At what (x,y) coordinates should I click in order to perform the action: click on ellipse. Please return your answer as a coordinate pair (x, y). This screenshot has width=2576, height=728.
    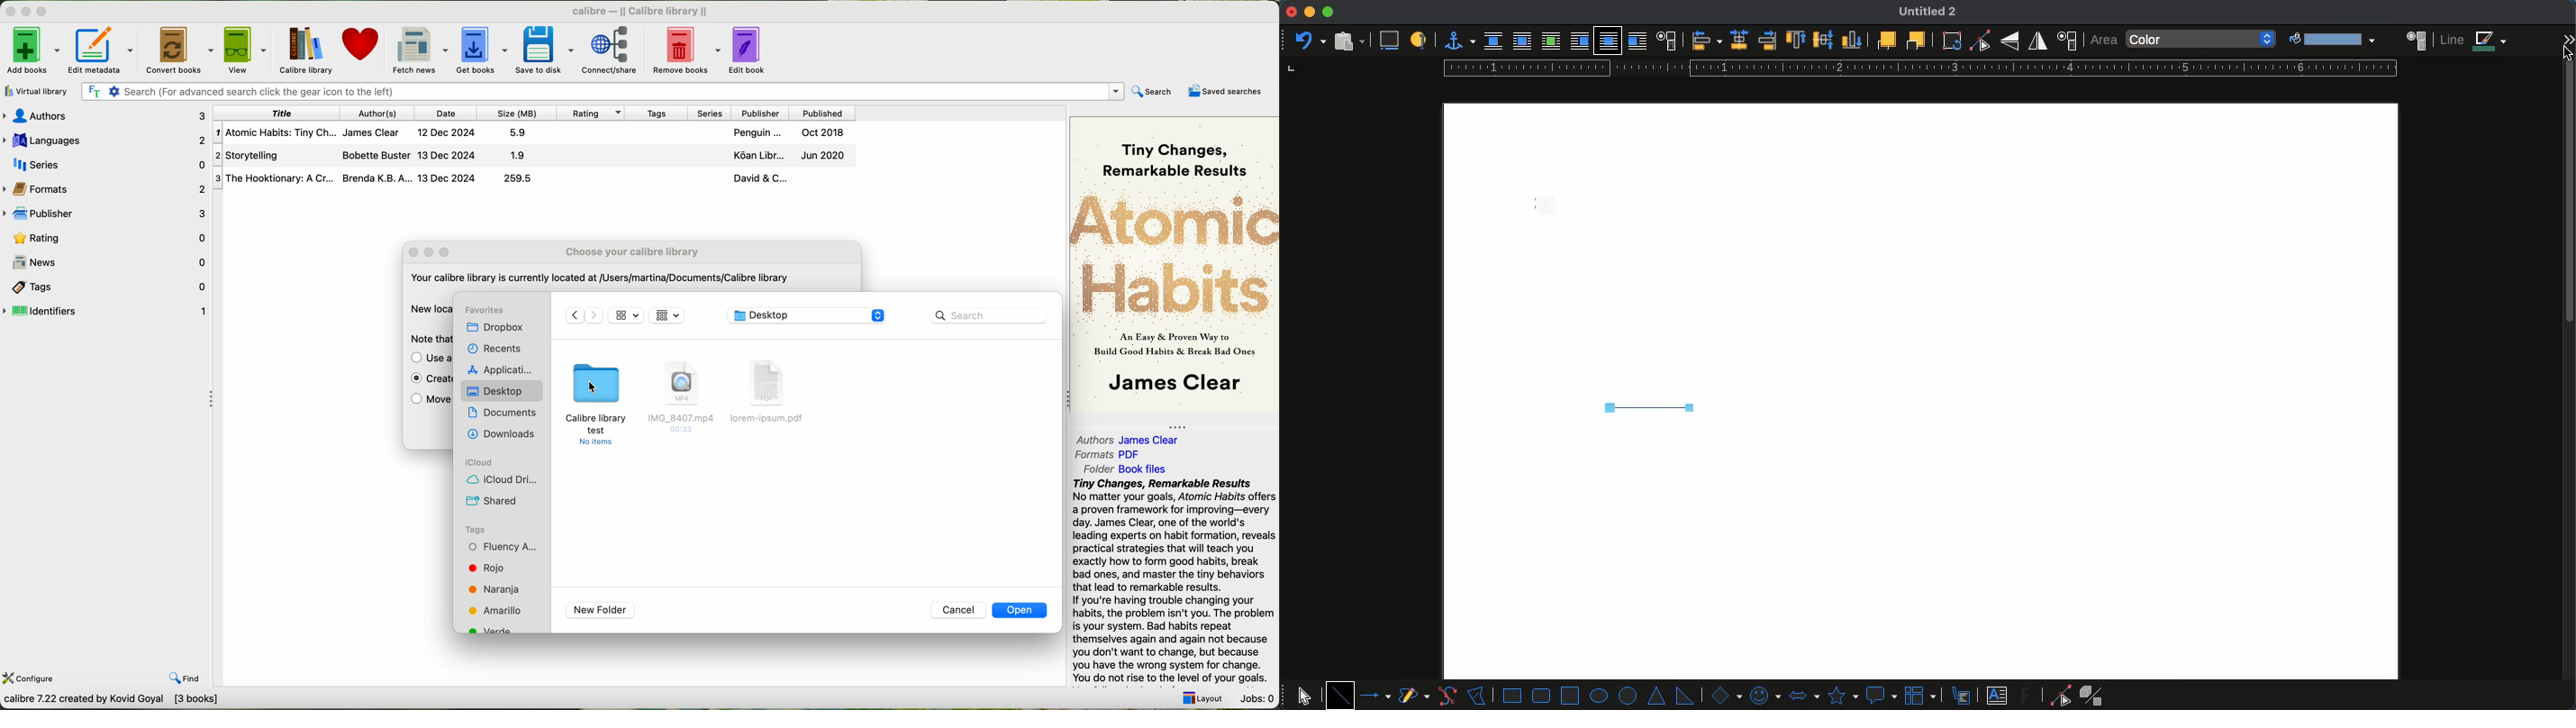
    Looking at the image, I should click on (1599, 696).